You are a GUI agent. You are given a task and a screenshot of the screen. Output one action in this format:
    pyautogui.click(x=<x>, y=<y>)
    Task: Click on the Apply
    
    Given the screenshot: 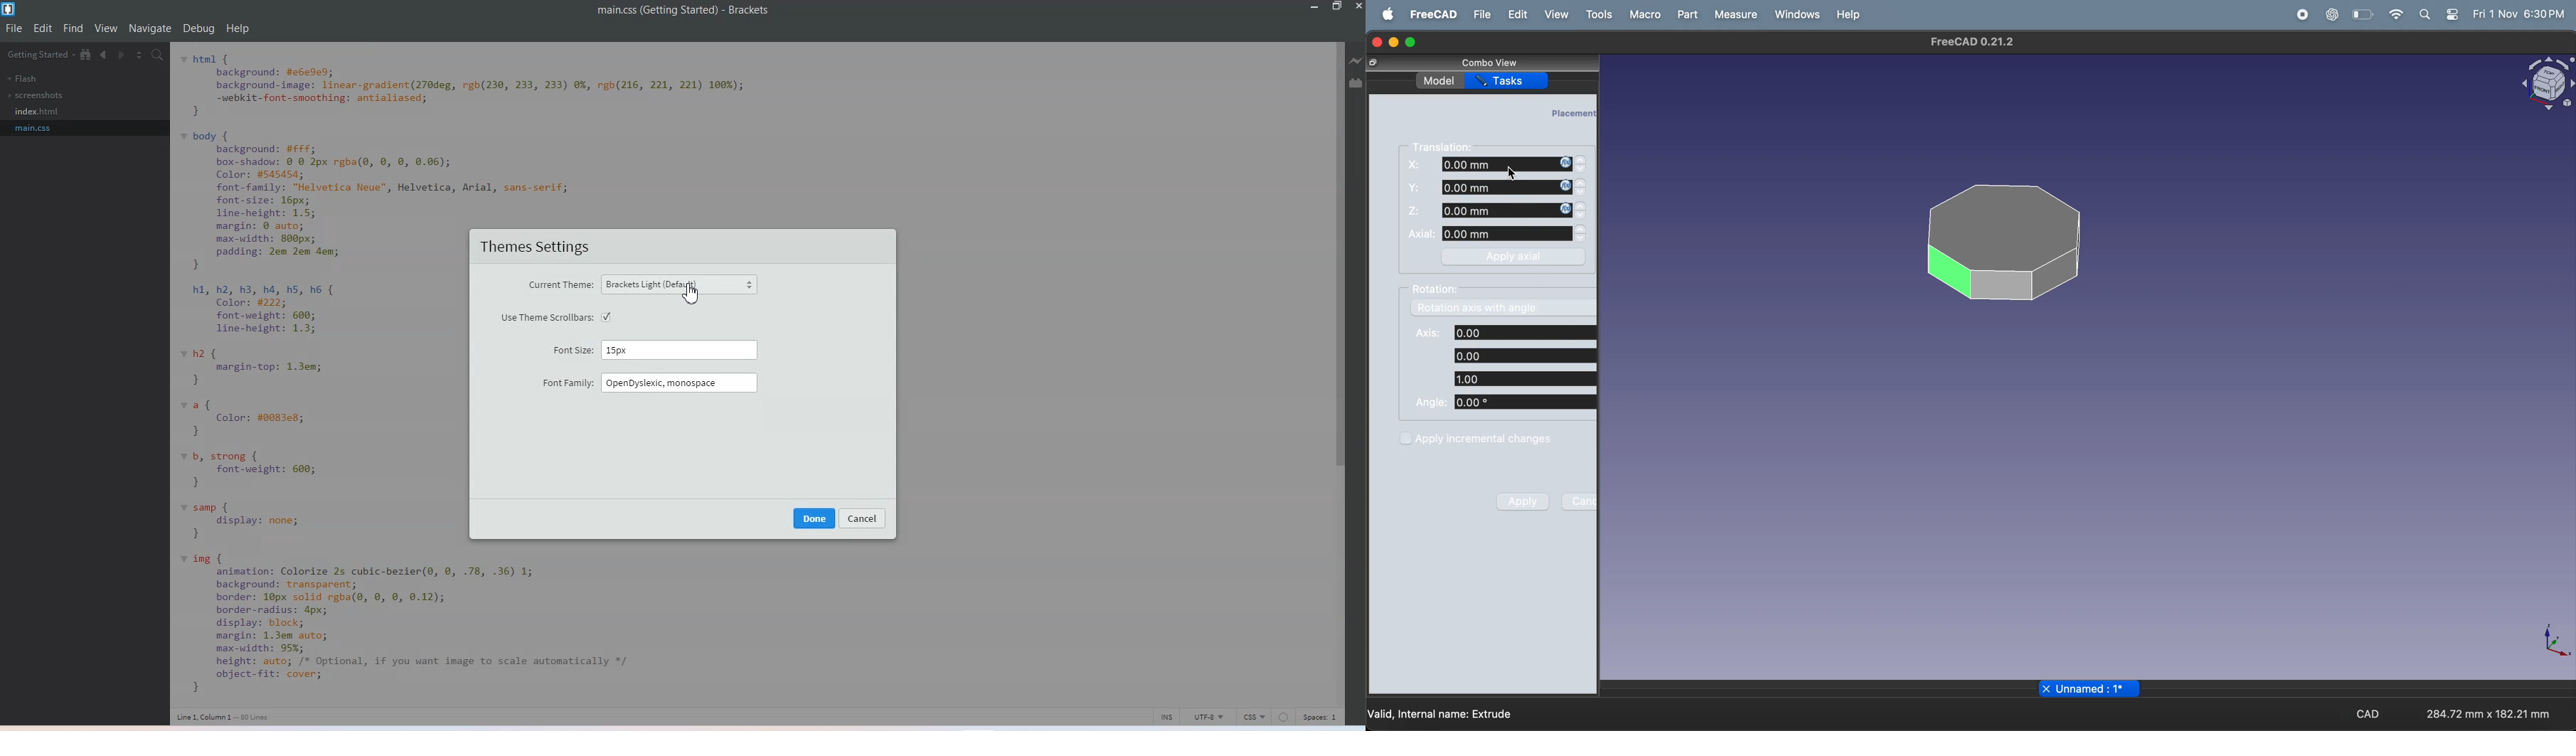 What is the action you would take?
    pyautogui.click(x=1523, y=501)
    